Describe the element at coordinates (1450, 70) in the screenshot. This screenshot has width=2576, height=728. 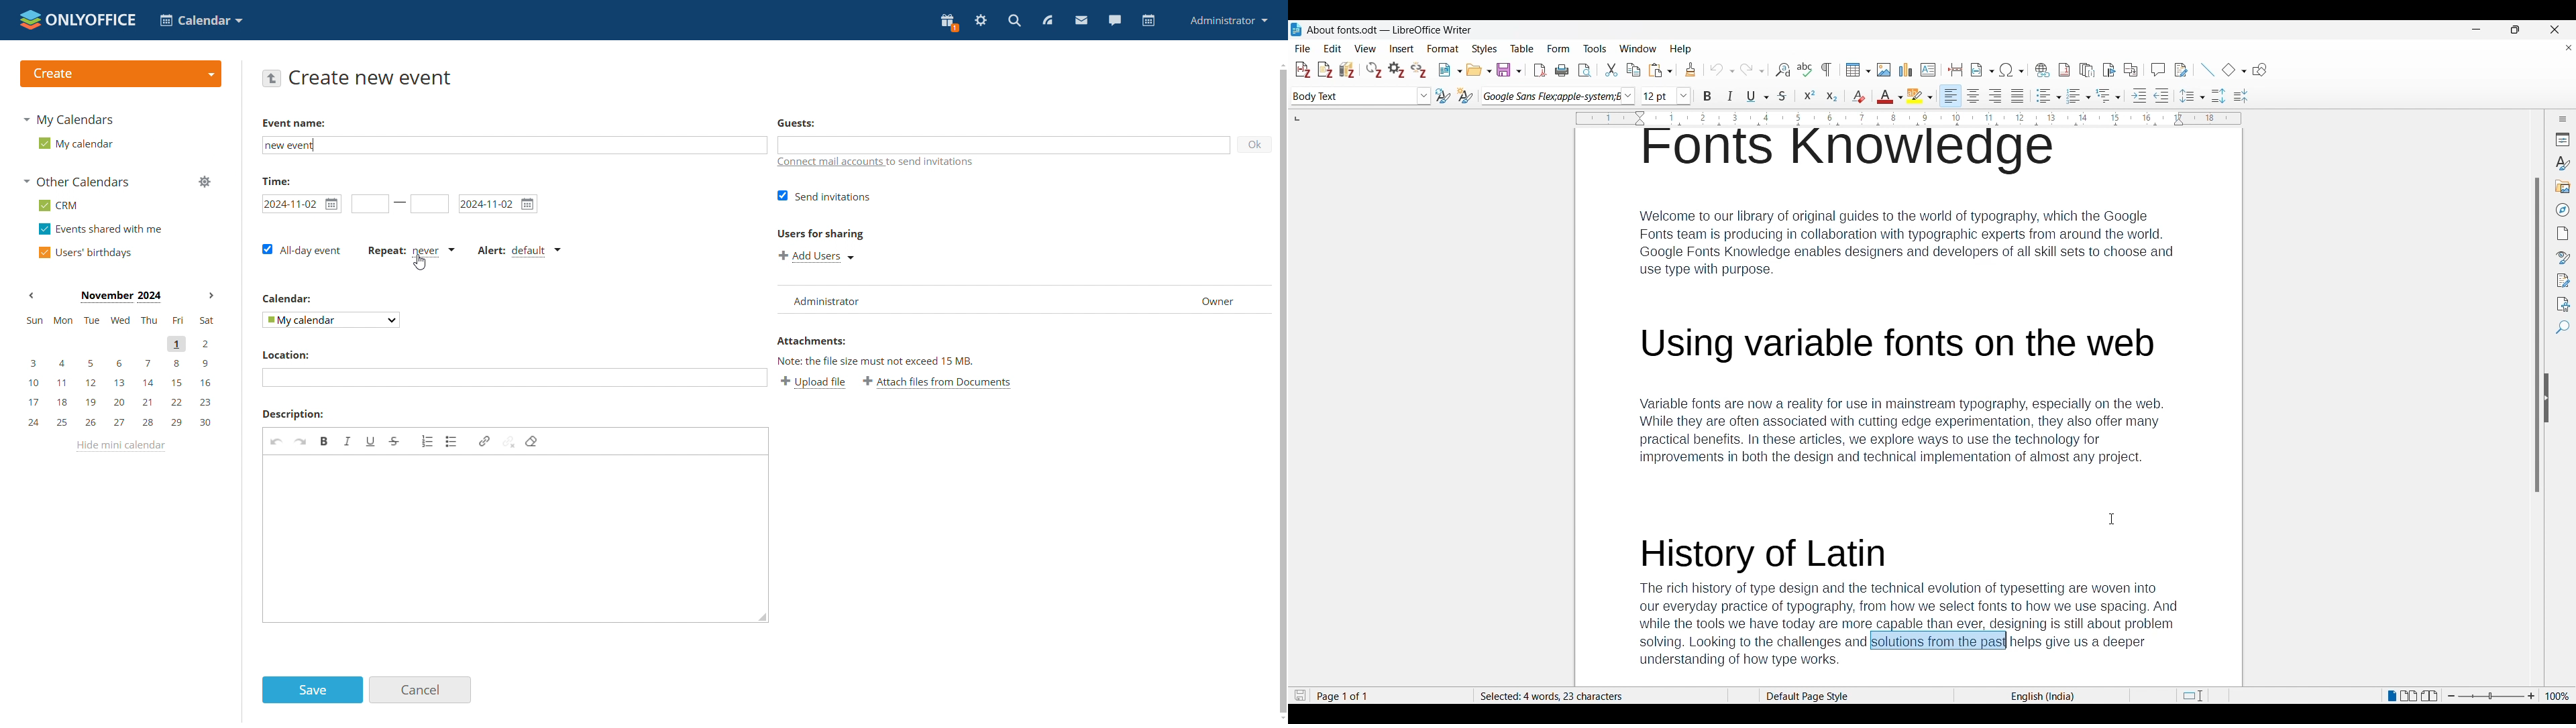
I see `New and New options` at that location.